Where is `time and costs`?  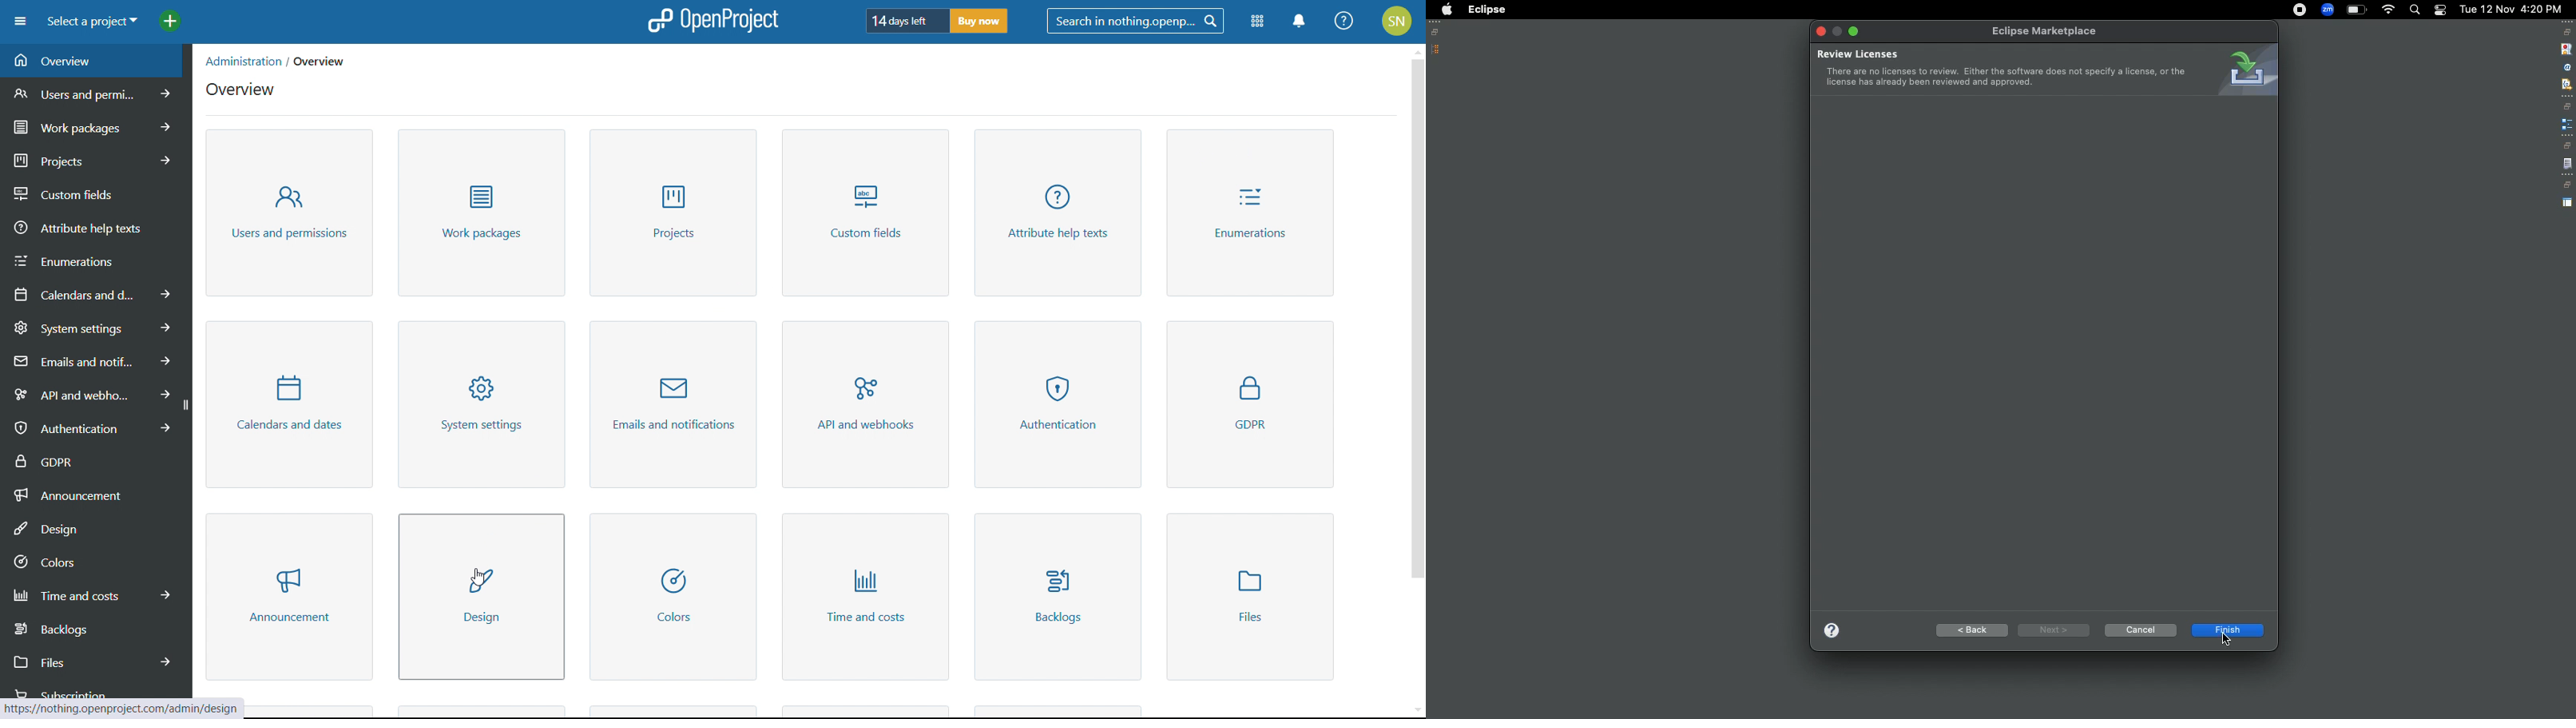 time and costs is located at coordinates (864, 597).